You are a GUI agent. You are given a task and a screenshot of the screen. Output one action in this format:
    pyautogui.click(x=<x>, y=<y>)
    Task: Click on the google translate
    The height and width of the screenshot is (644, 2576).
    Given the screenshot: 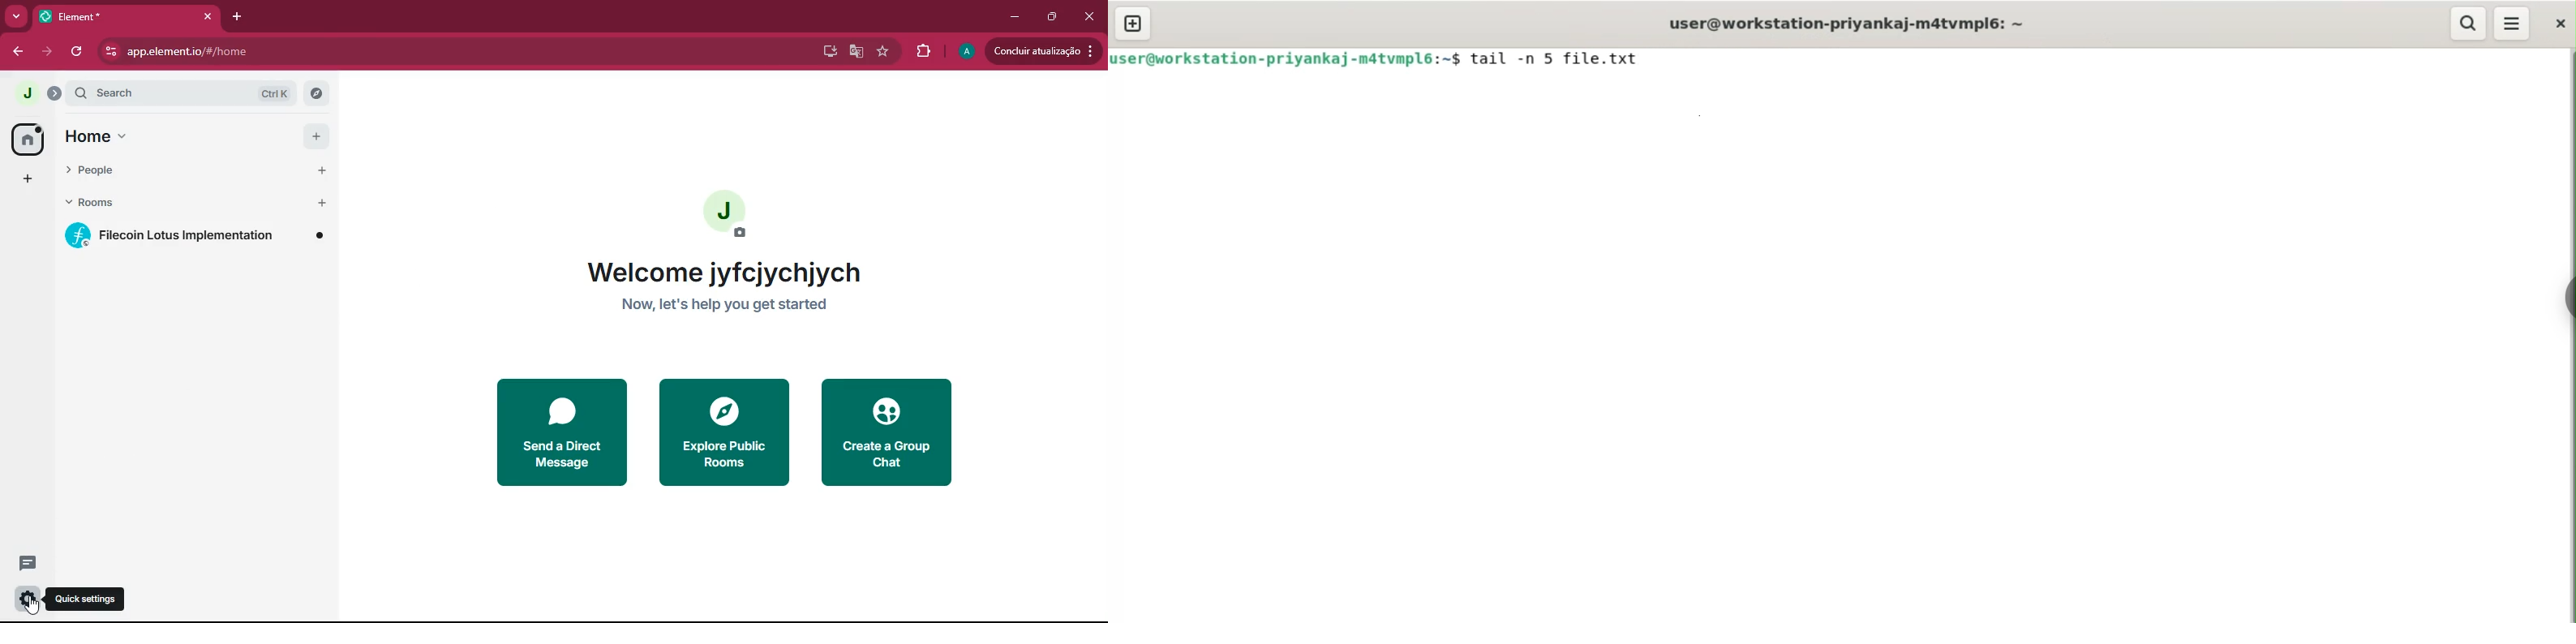 What is the action you would take?
    pyautogui.click(x=857, y=53)
    